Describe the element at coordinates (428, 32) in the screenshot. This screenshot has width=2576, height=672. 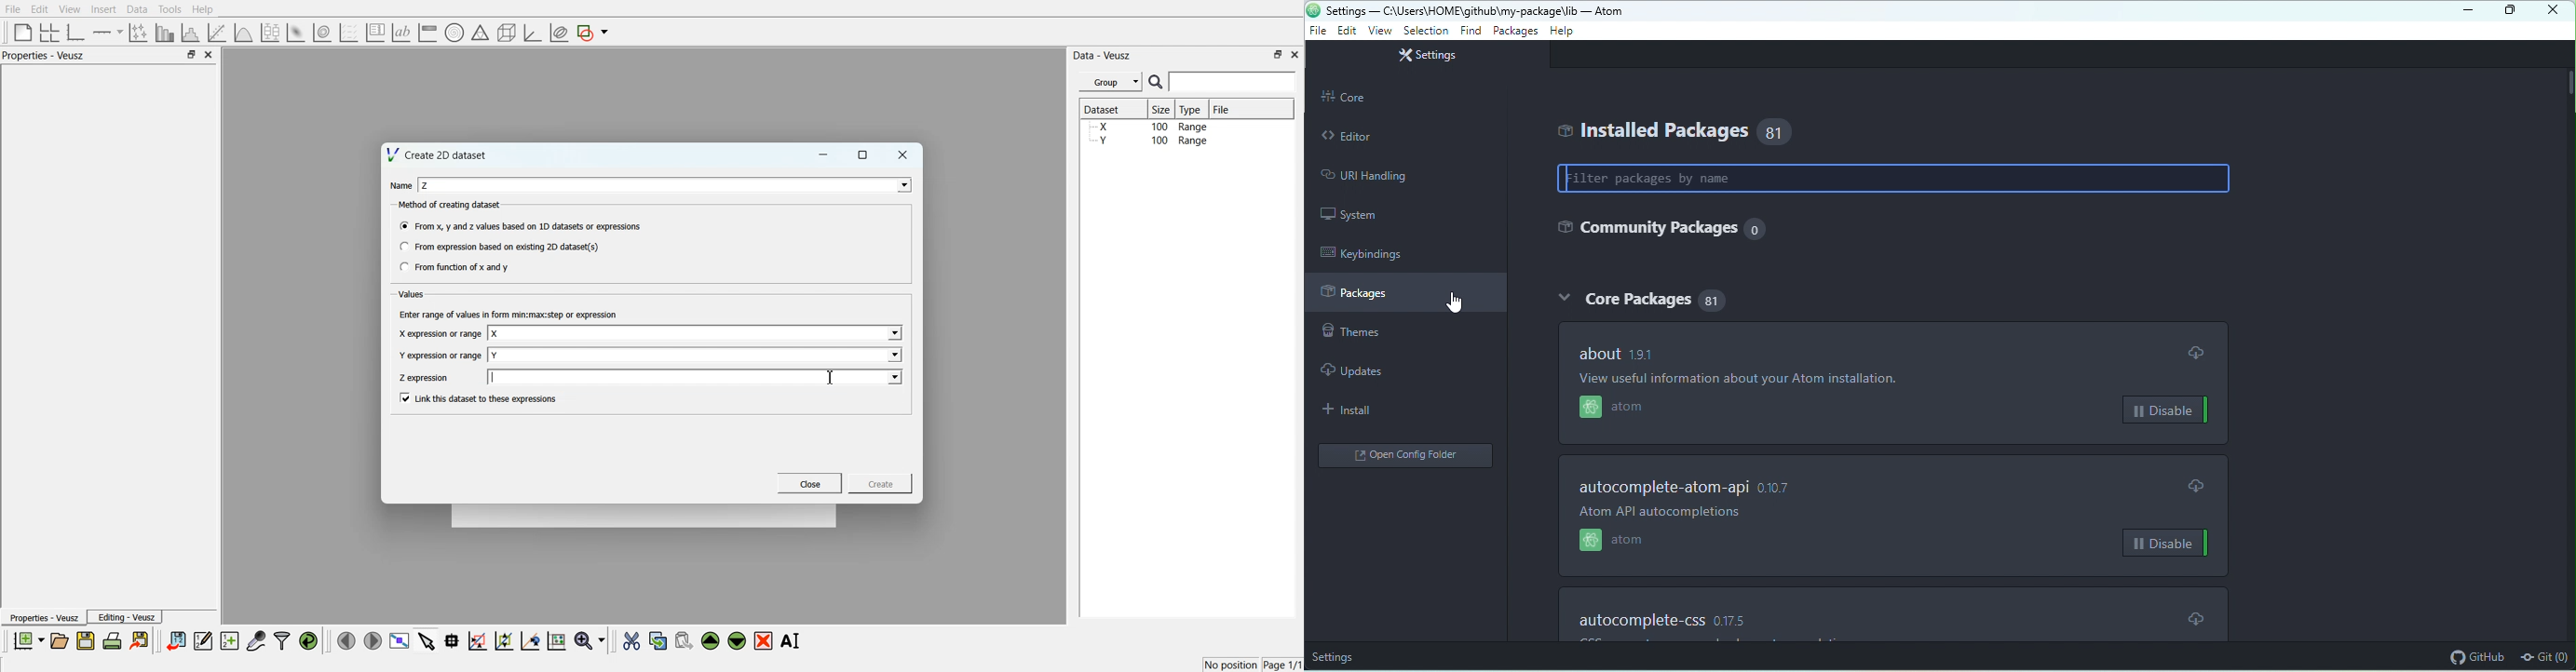
I see `Image color bar` at that location.